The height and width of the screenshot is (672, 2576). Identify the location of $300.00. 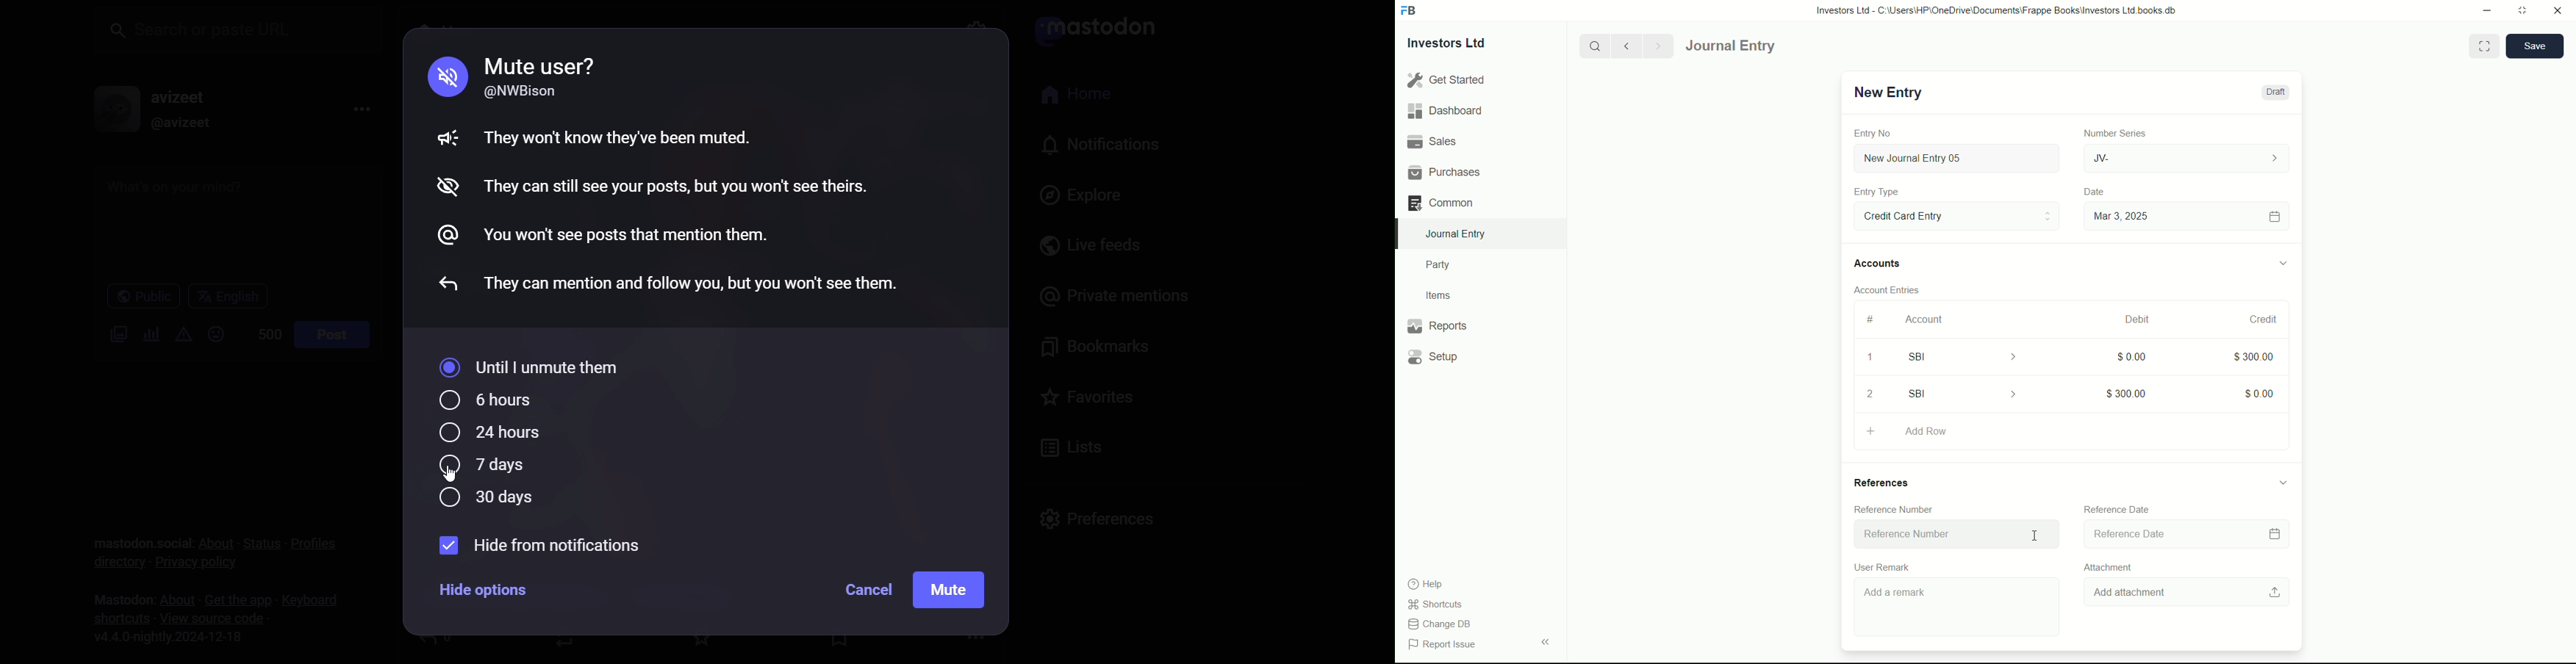
(2255, 357).